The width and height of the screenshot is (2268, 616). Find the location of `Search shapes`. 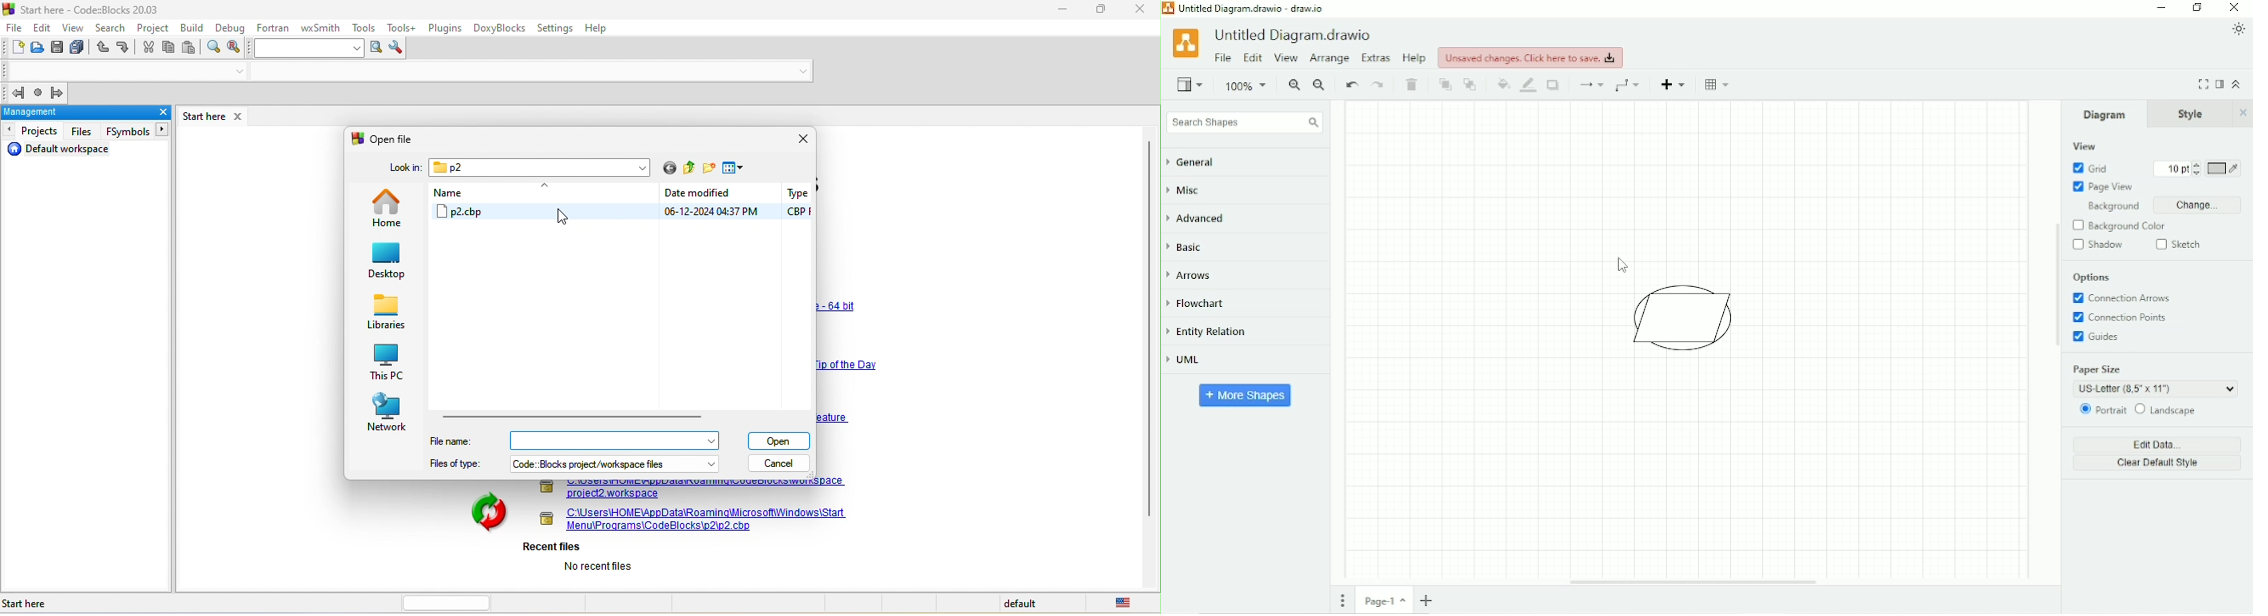

Search shapes is located at coordinates (1244, 123).